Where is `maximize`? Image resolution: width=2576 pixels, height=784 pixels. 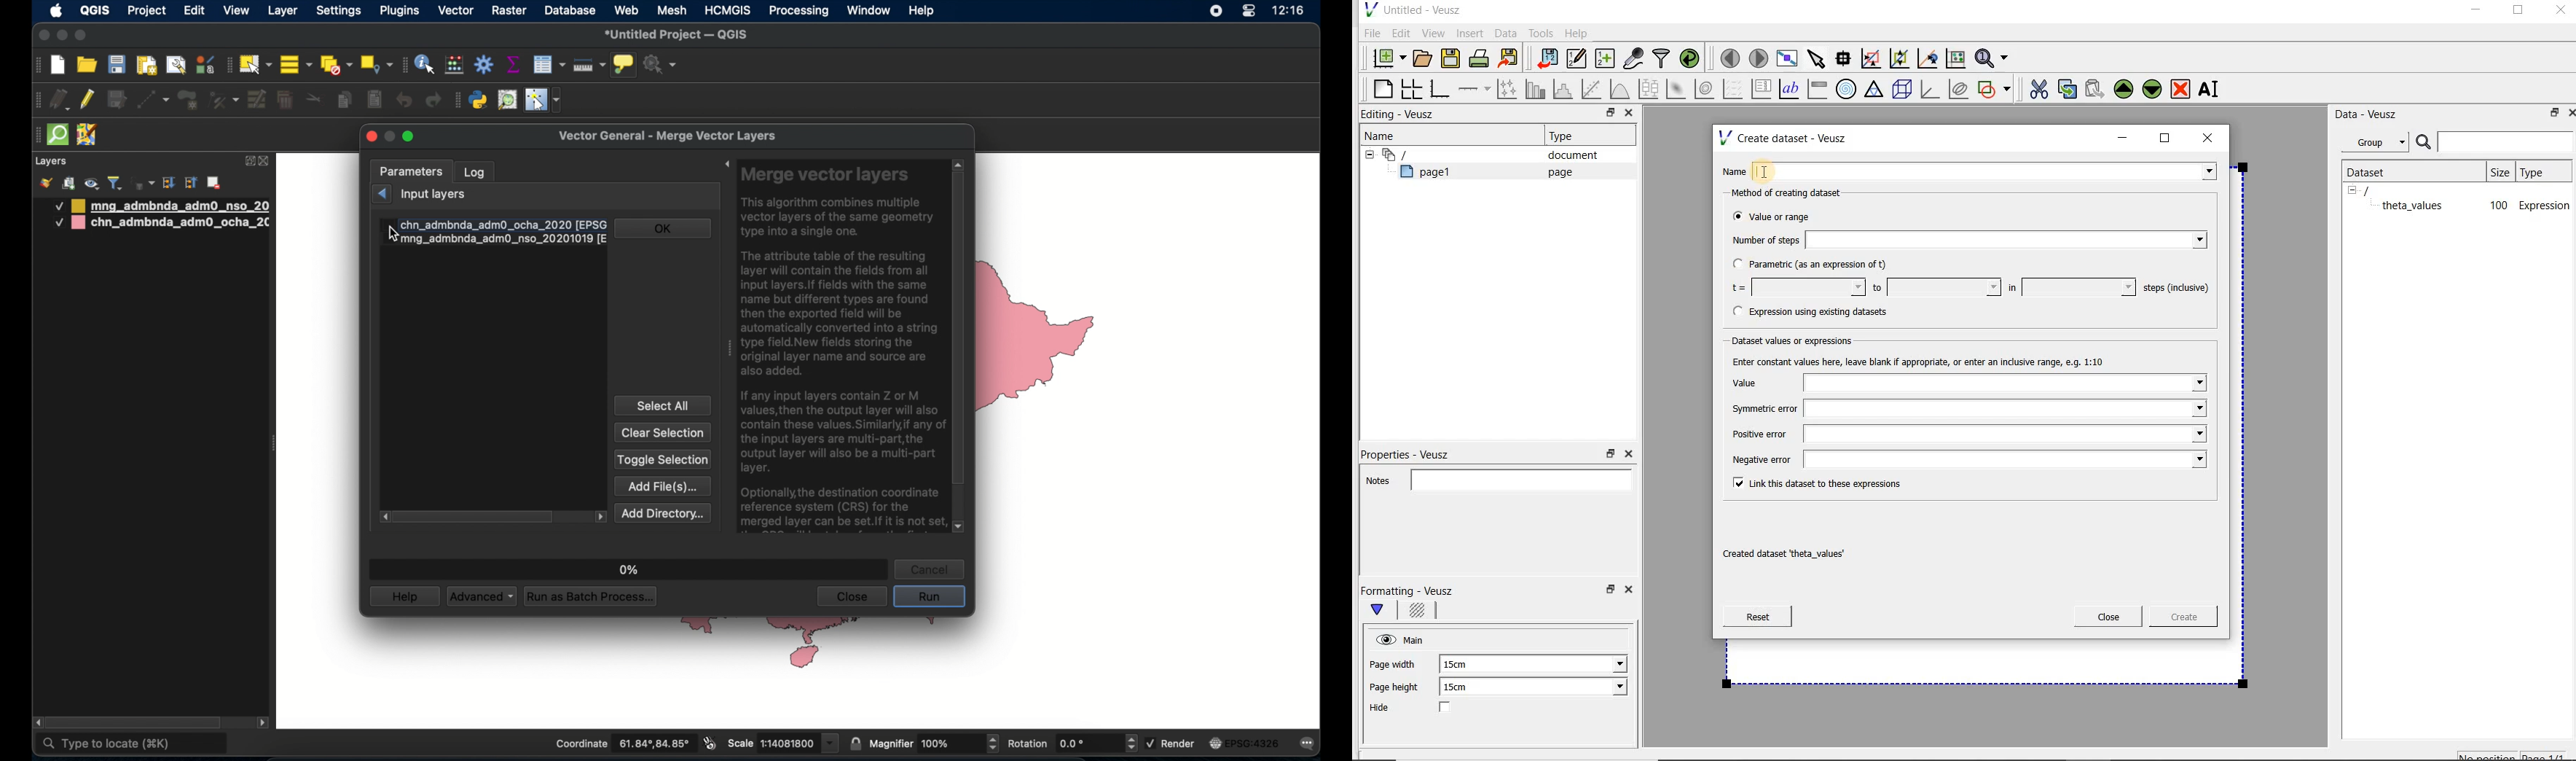 maximize is located at coordinates (2165, 138).